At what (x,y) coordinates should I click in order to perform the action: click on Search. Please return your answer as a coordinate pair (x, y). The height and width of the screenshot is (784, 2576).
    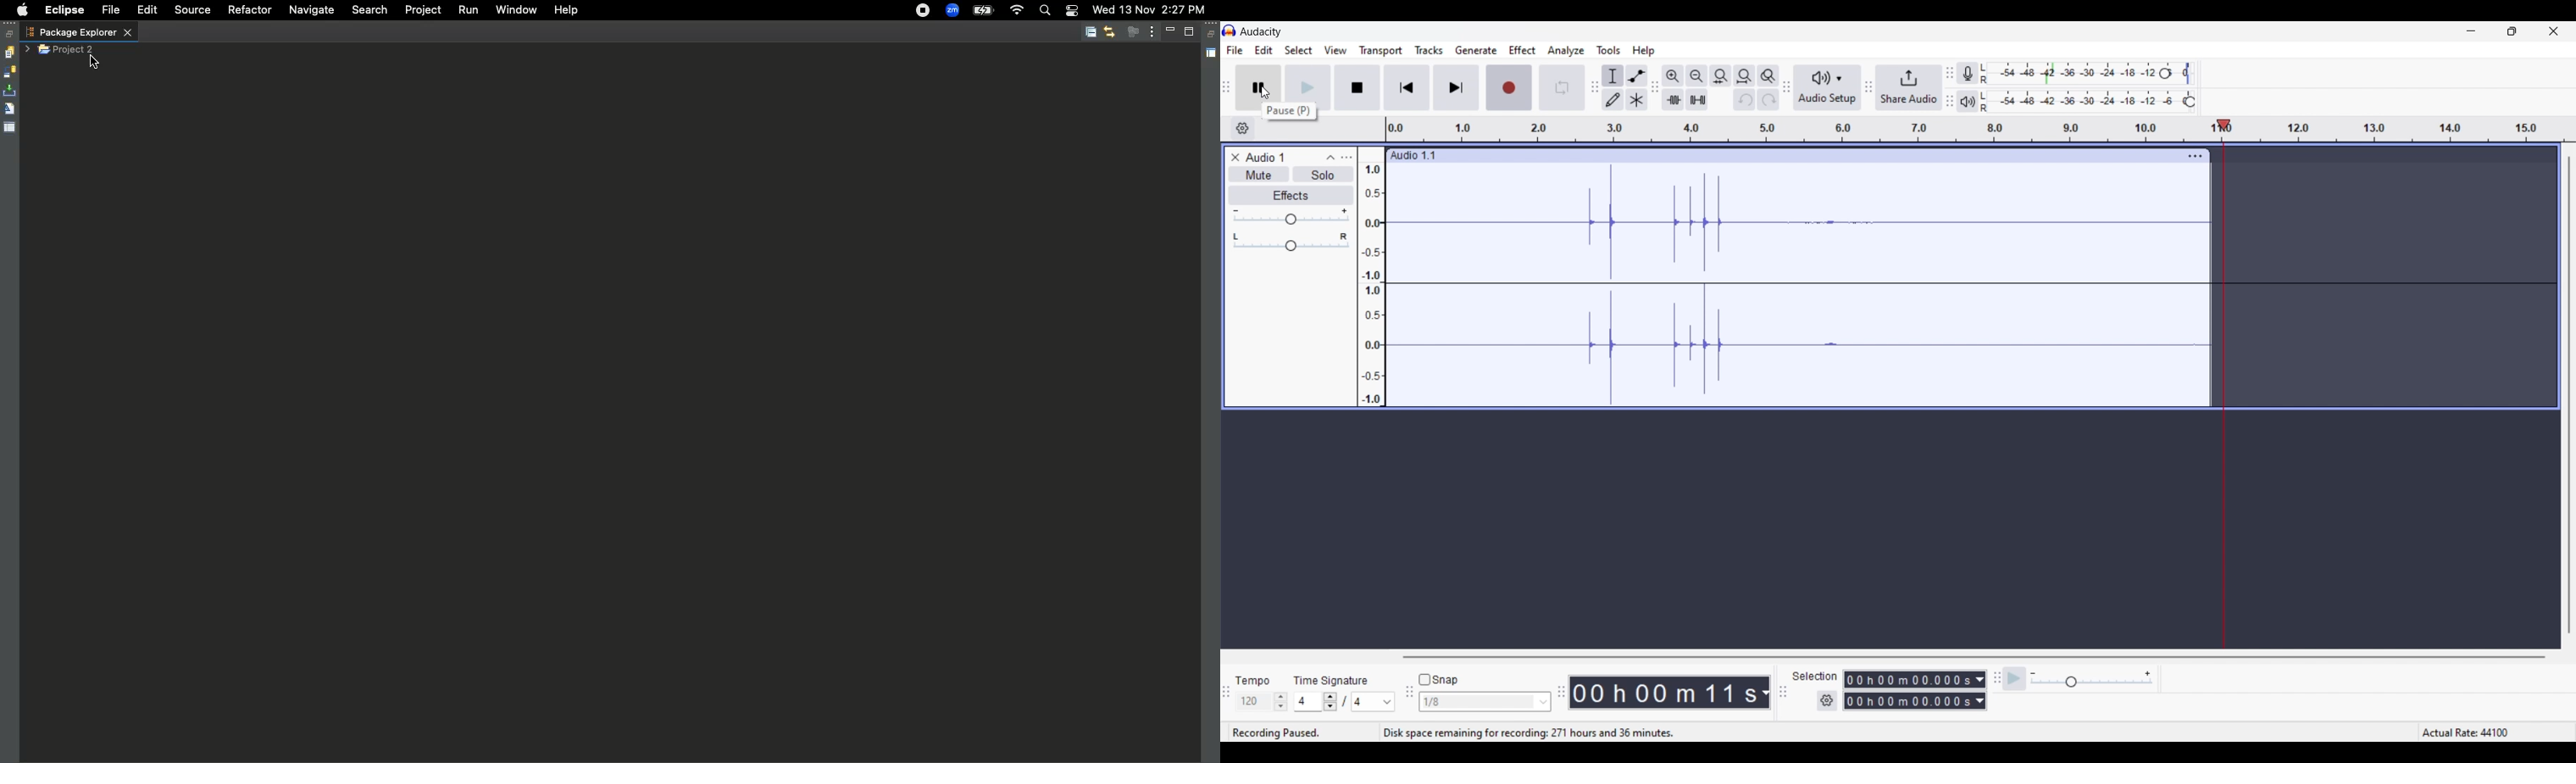
    Looking at the image, I should click on (1044, 12).